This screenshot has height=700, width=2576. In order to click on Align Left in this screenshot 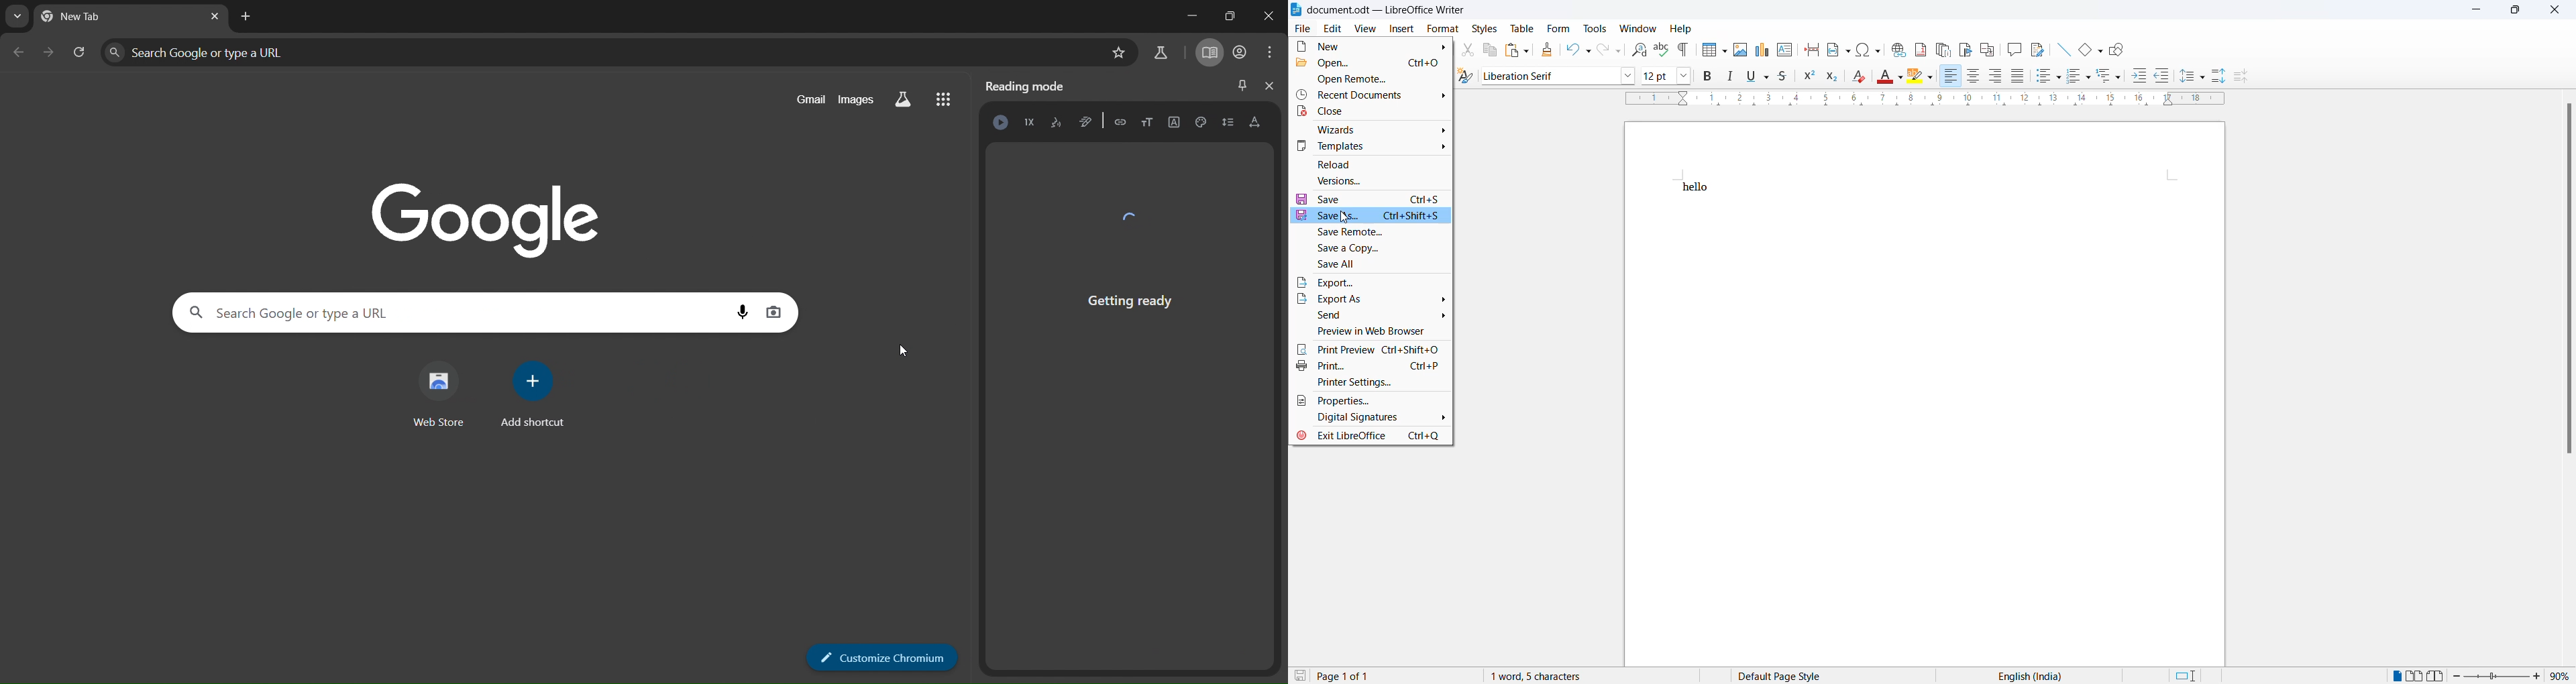, I will do `click(1950, 76)`.